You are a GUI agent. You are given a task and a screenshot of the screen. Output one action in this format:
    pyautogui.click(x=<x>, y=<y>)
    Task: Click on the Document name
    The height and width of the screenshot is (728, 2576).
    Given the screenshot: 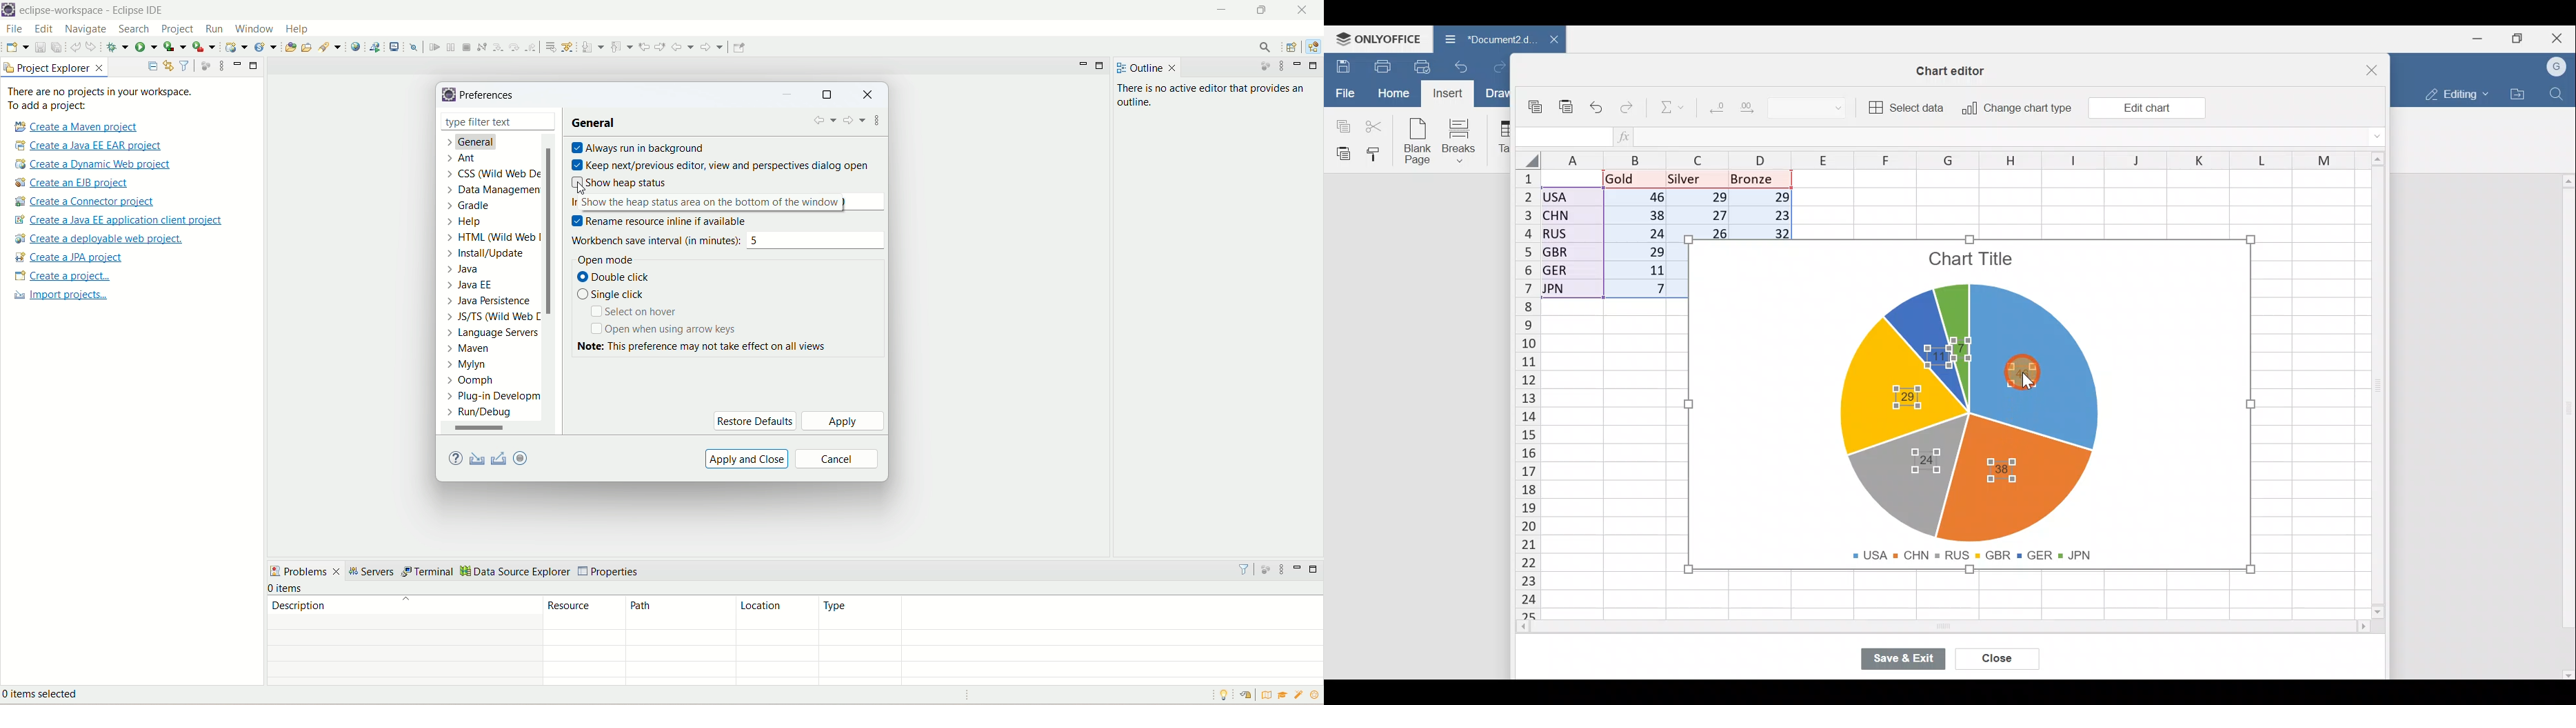 What is the action you would take?
    pyautogui.click(x=1486, y=40)
    